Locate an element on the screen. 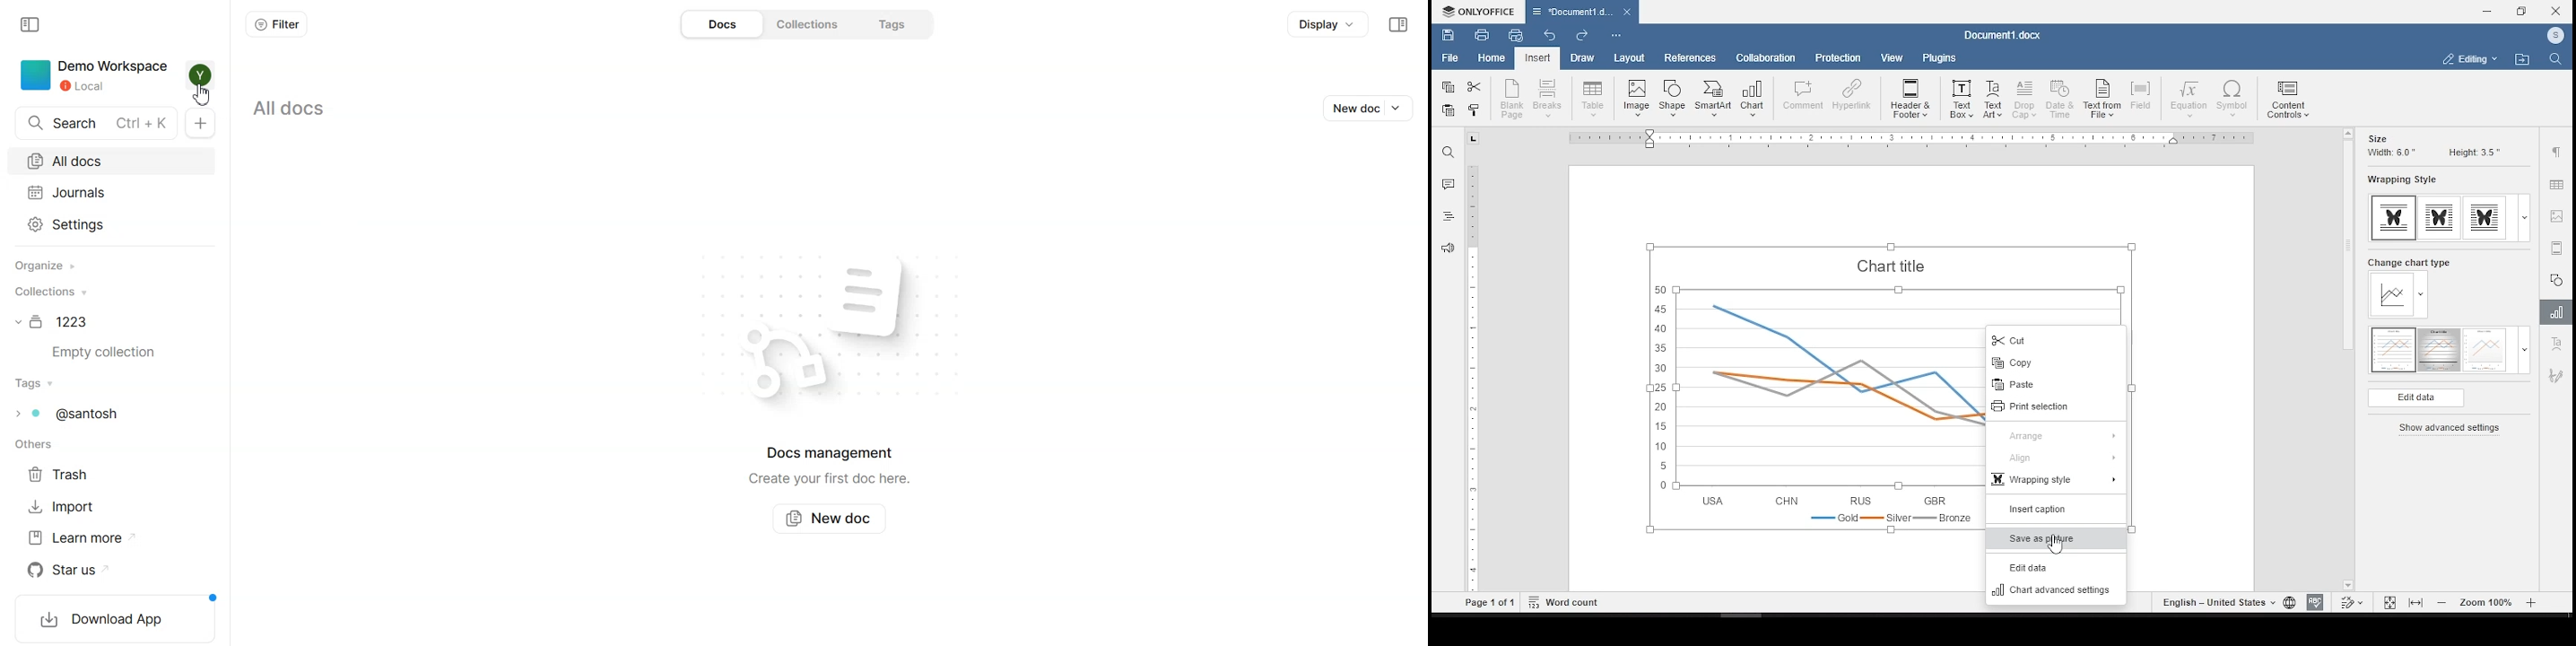  ONLYOFFICE is located at coordinates (1478, 10).